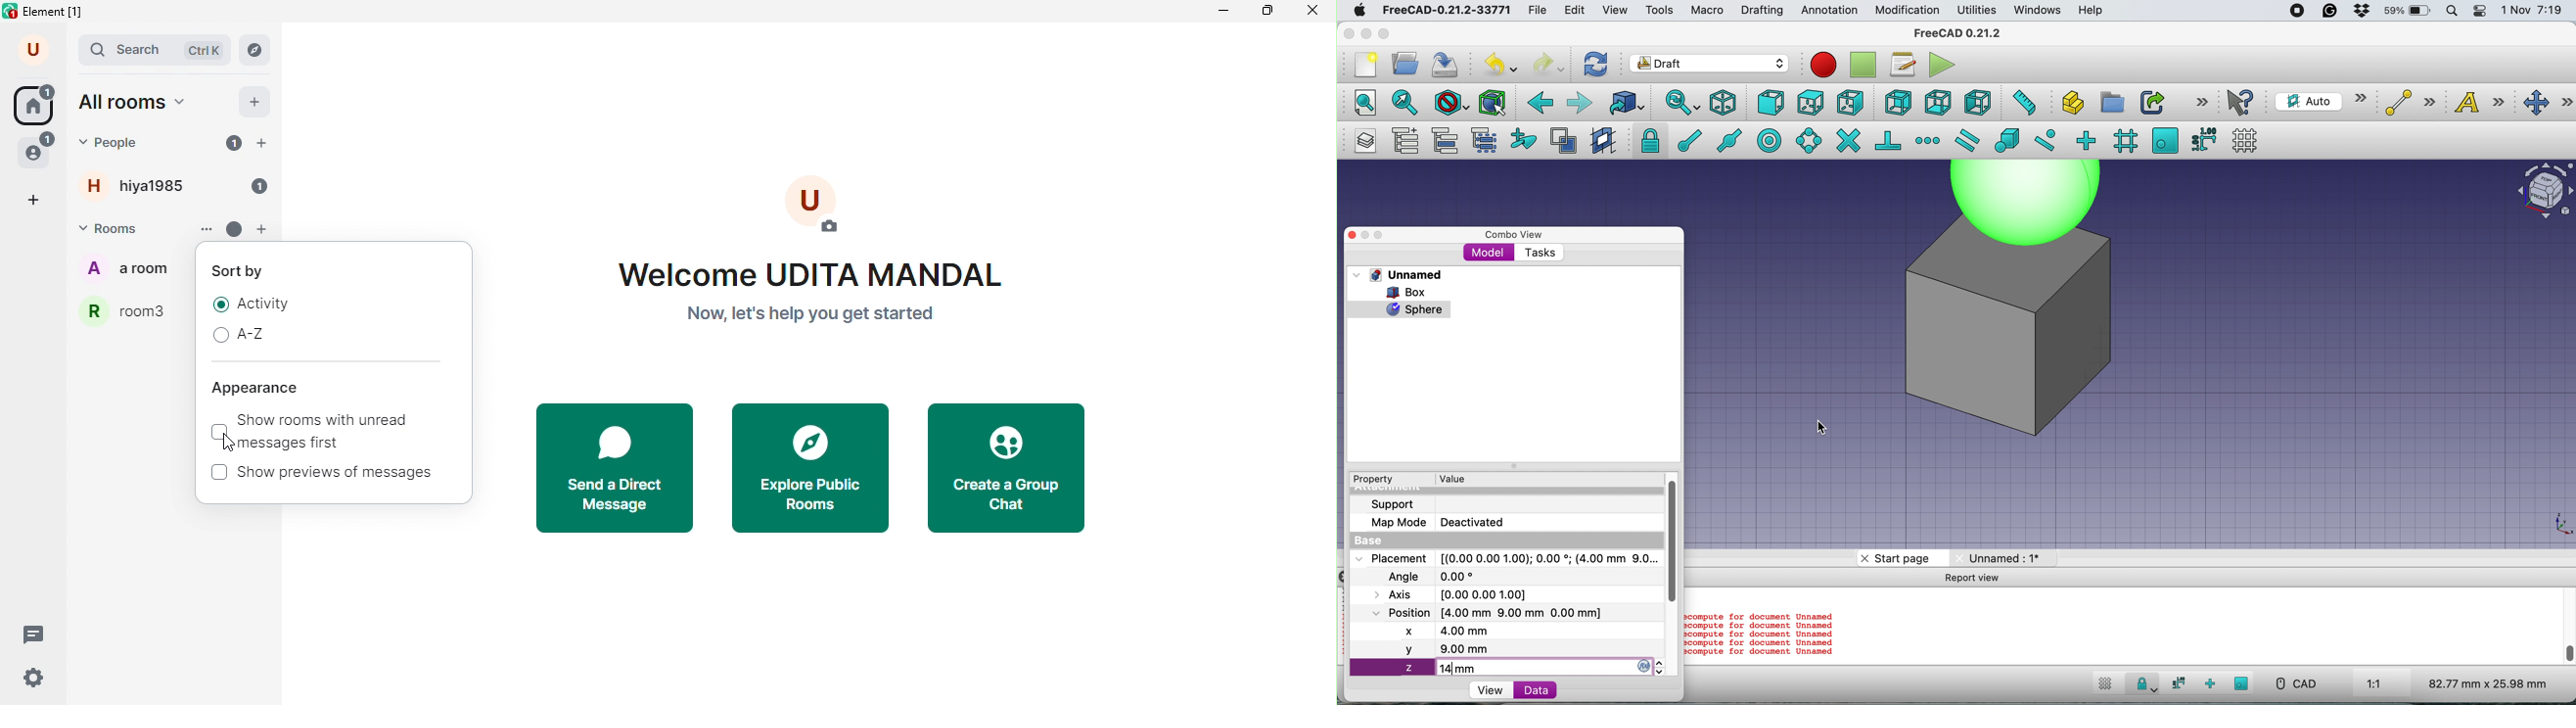 The height and width of the screenshot is (728, 2576). Describe the element at coordinates (118, 144) in the screenshot. I see `people` at that location.